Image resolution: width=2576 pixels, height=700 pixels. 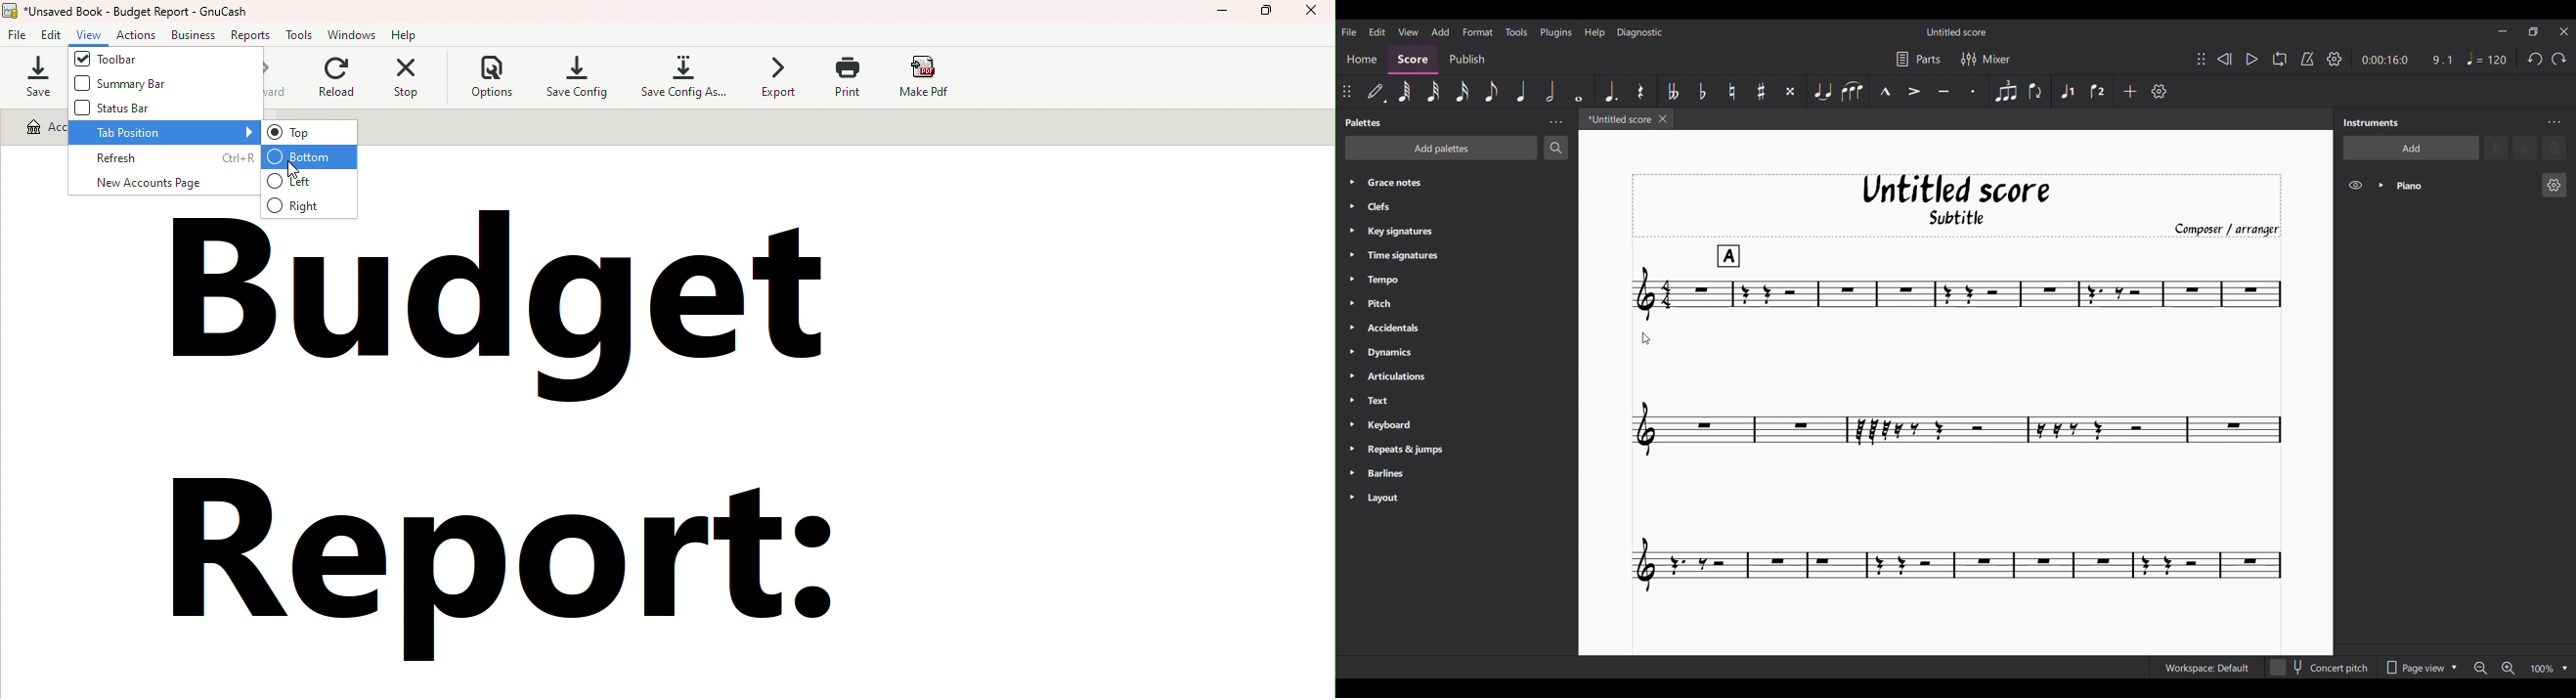 I want to click on Bottom, so click(x=311, y=156).